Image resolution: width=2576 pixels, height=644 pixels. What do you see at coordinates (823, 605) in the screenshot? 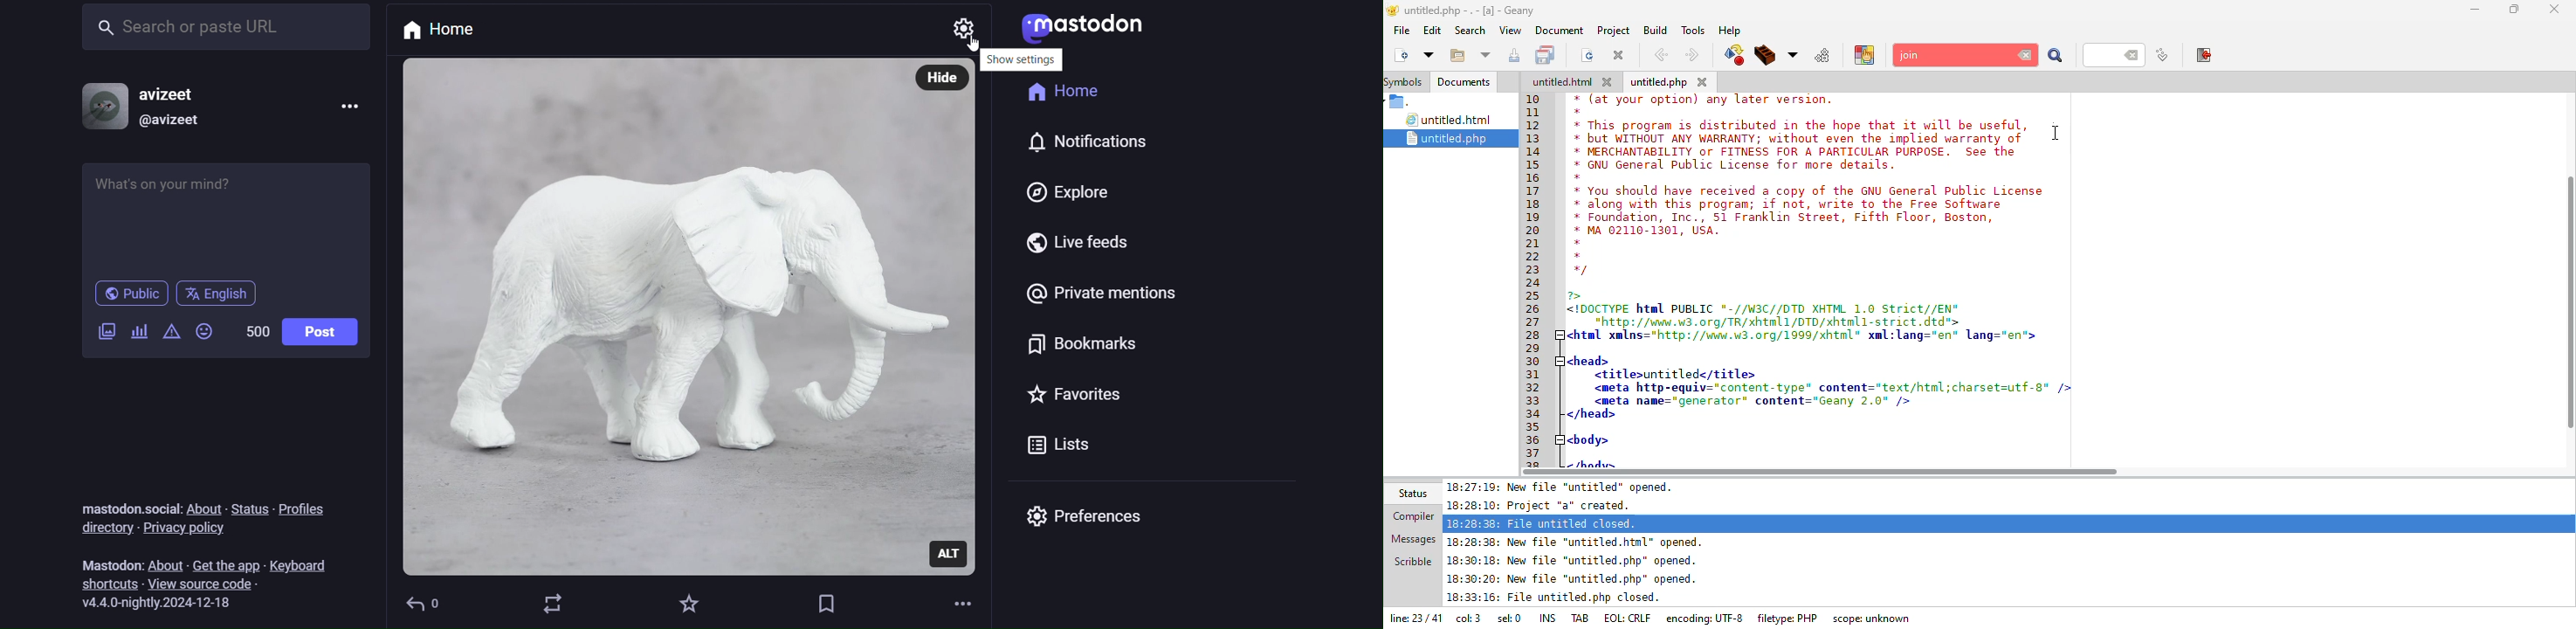
I see `Tag` at bounding box center [823, 605].